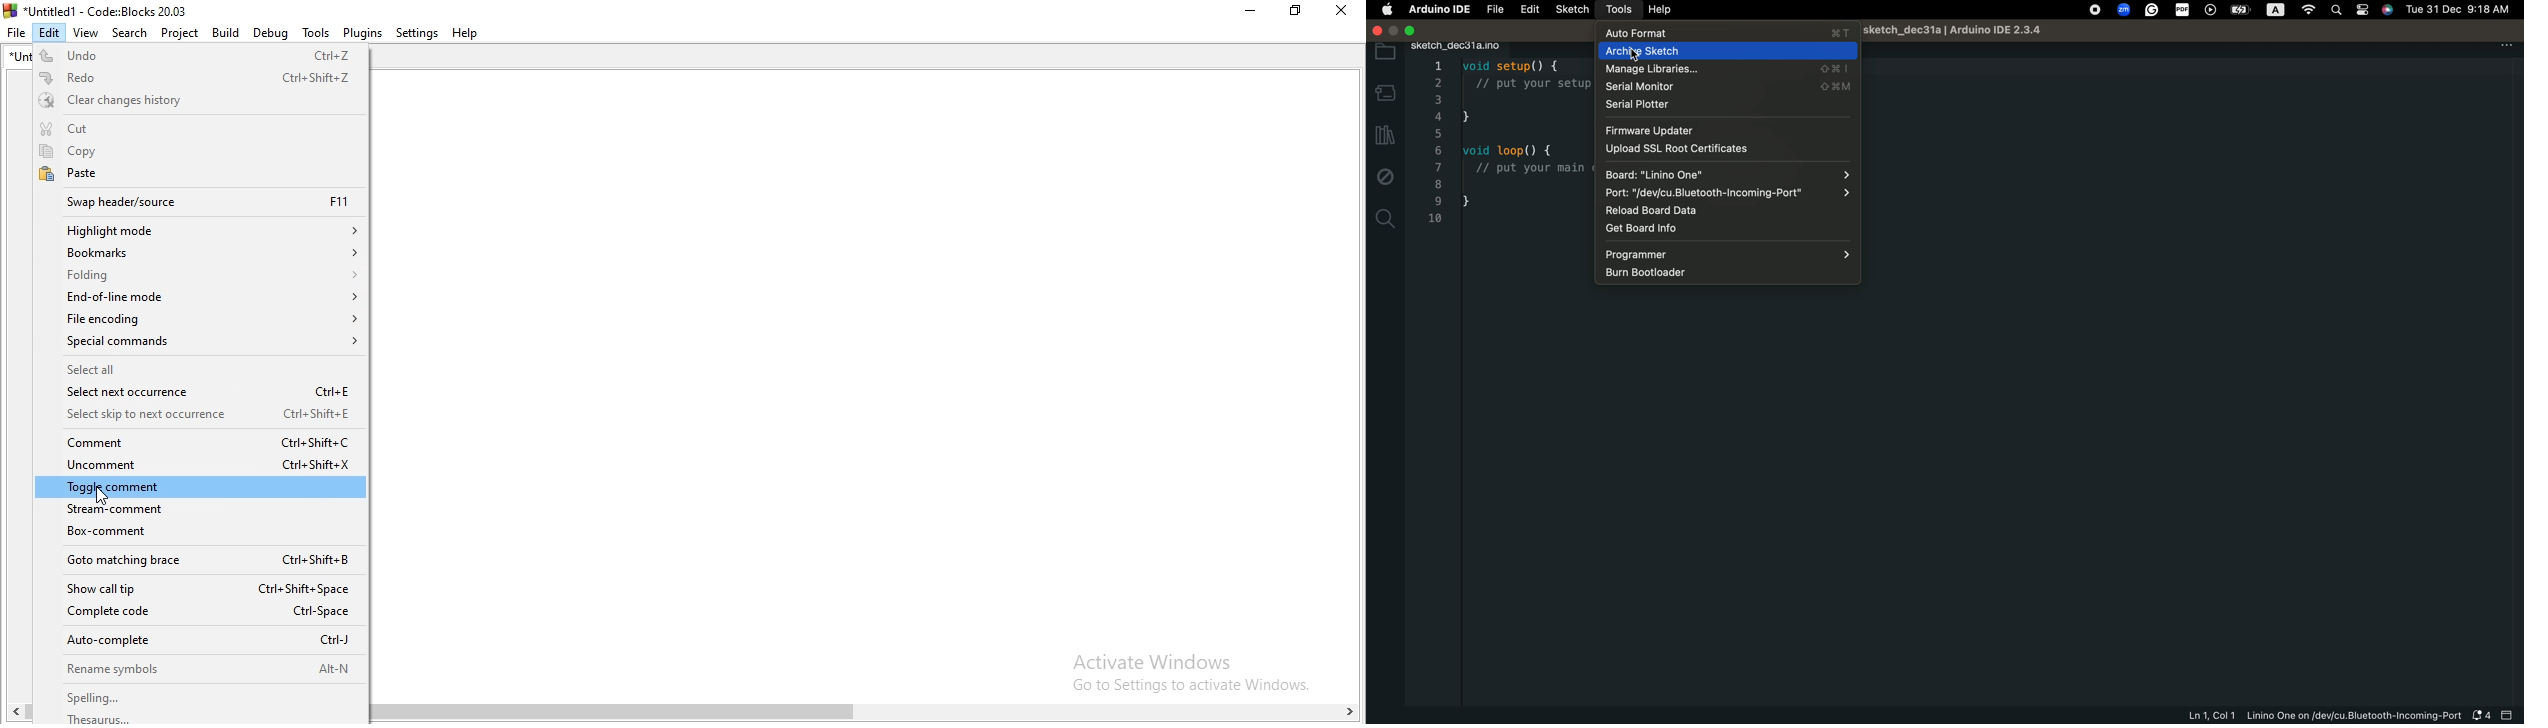 This screenshot has height=728, width=2548. Describe the element at coordinates (129, 34) in the screenshot. I see `Search ` at that location.